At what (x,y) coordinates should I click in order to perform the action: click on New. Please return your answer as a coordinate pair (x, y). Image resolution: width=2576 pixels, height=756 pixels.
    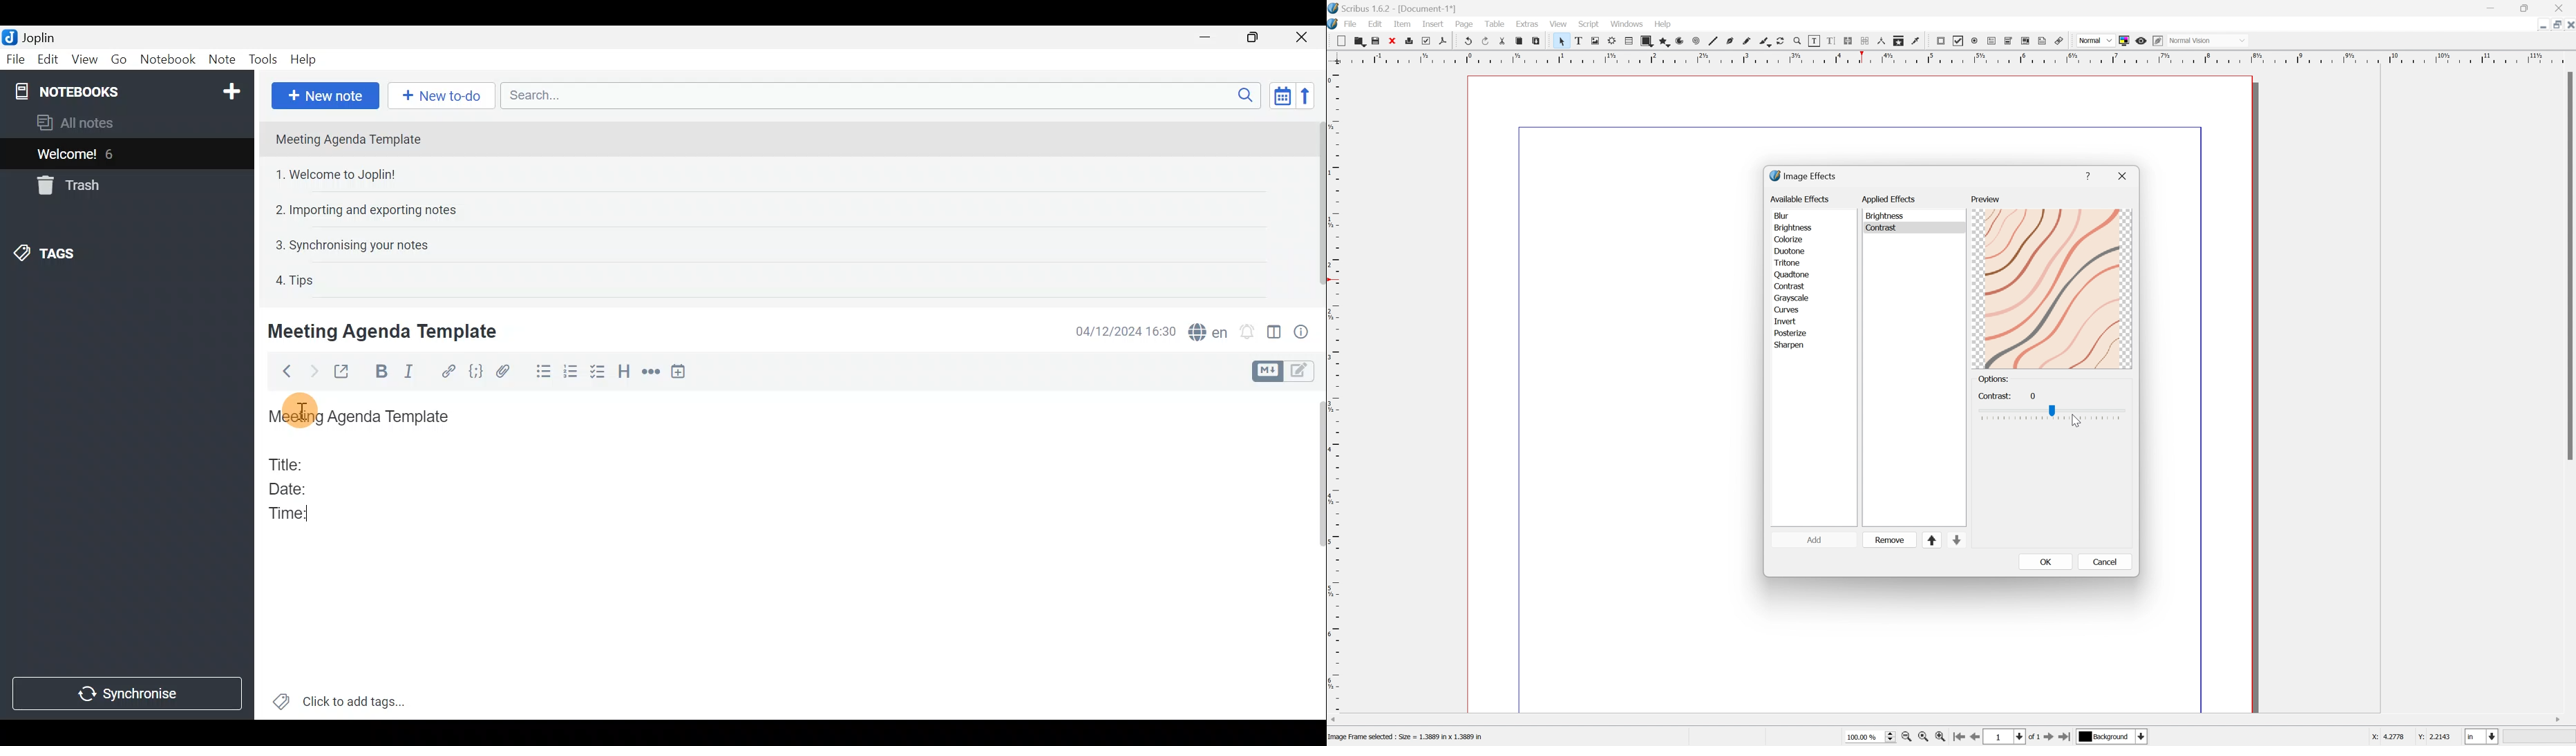
    Looking at the image, I should click on (1337, 40).